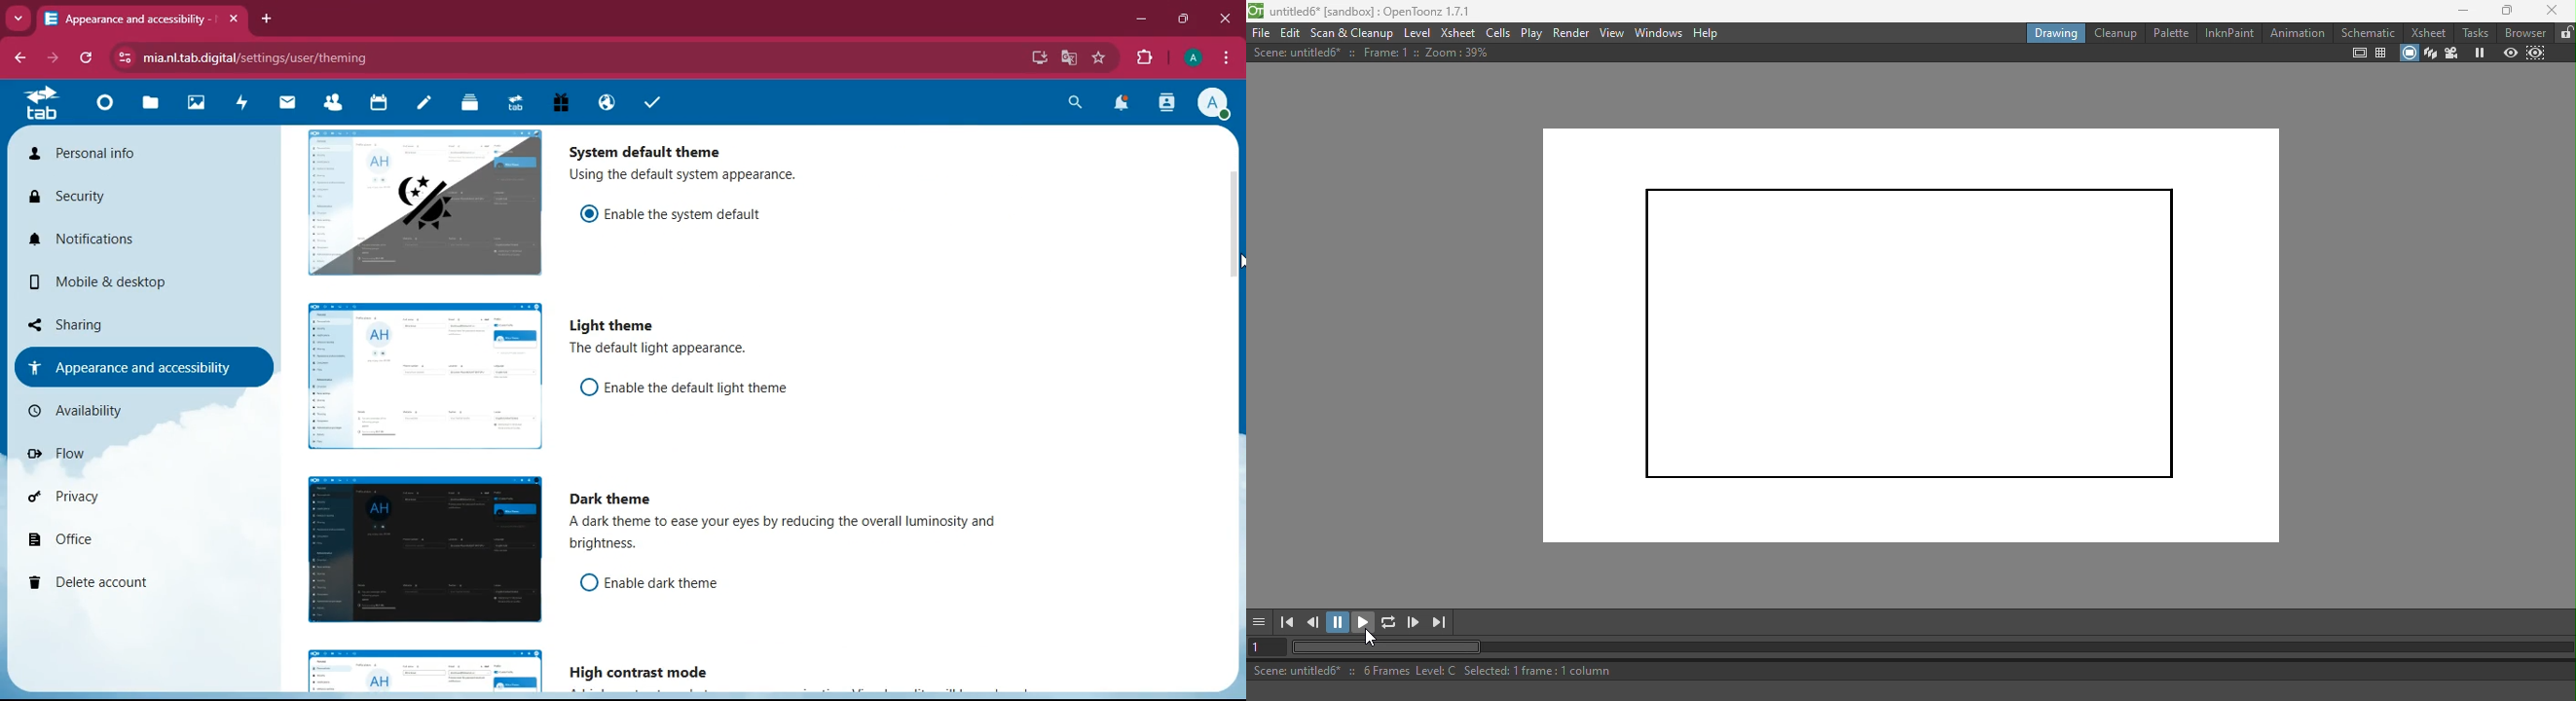 This screenshot has height=728, width=2576. I want to click on profile, so click(1195, 58).